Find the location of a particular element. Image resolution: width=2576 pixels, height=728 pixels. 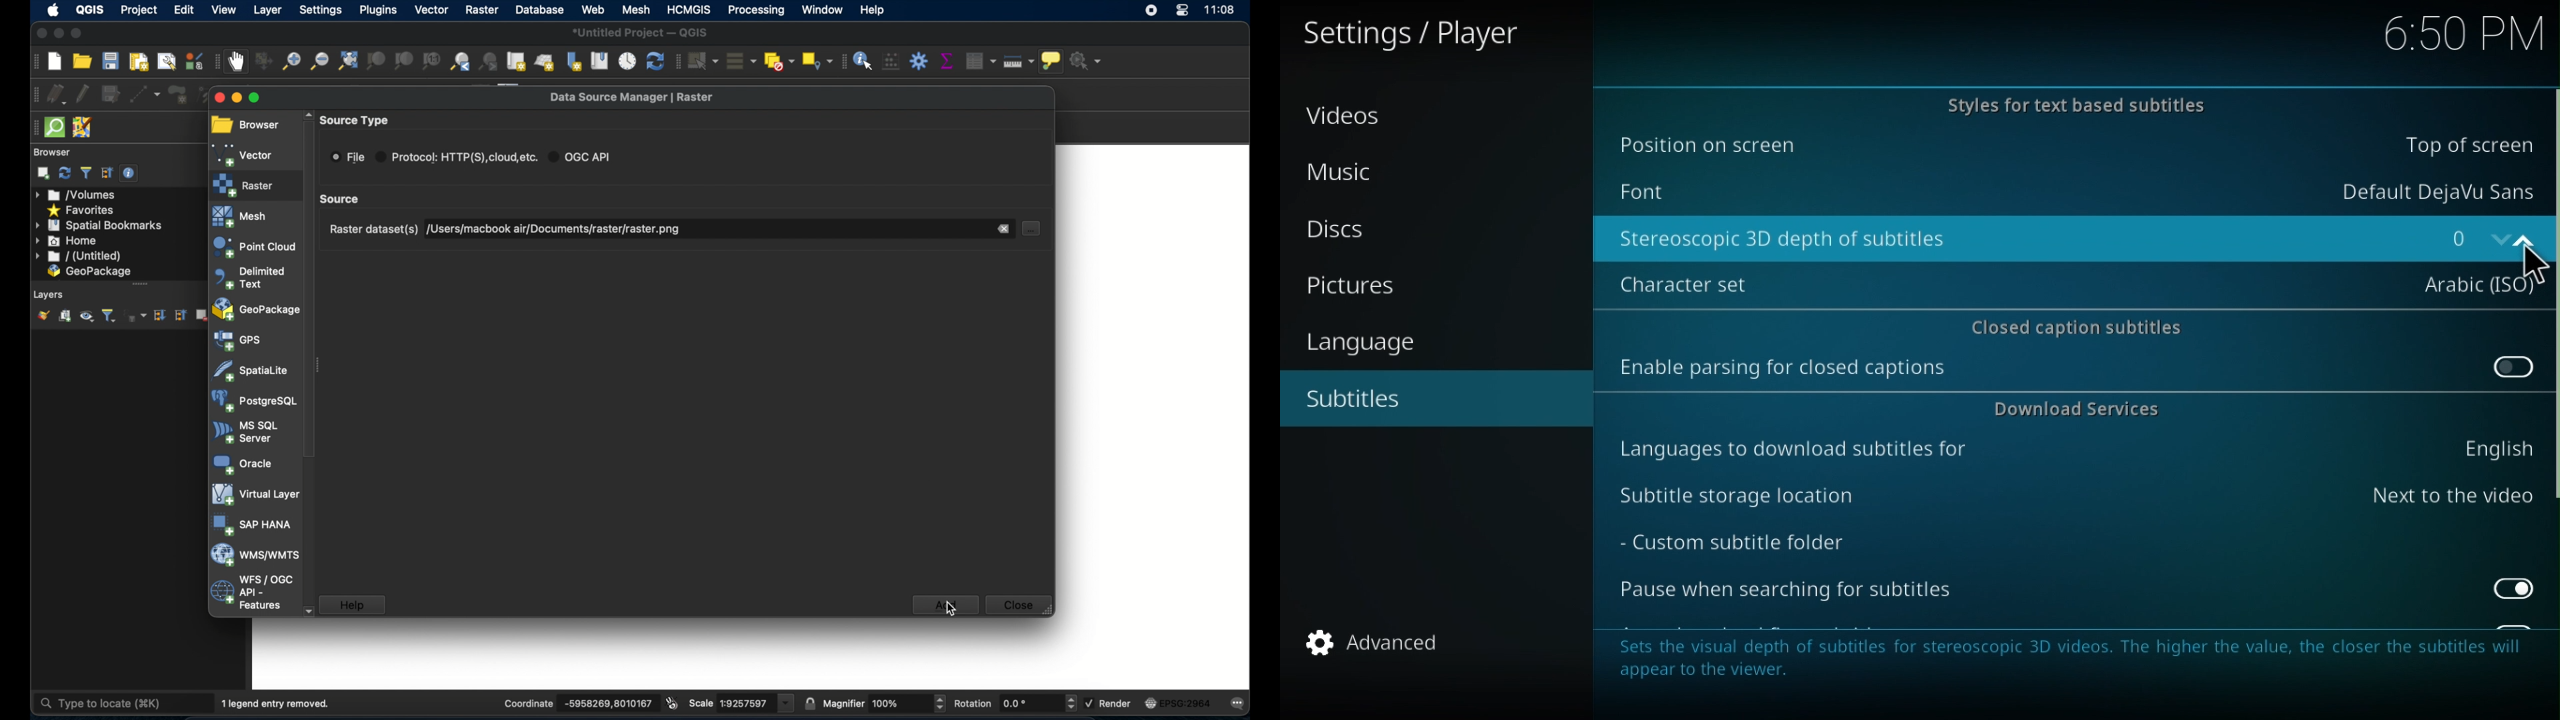

Font is located at coordinates (2071, 188).